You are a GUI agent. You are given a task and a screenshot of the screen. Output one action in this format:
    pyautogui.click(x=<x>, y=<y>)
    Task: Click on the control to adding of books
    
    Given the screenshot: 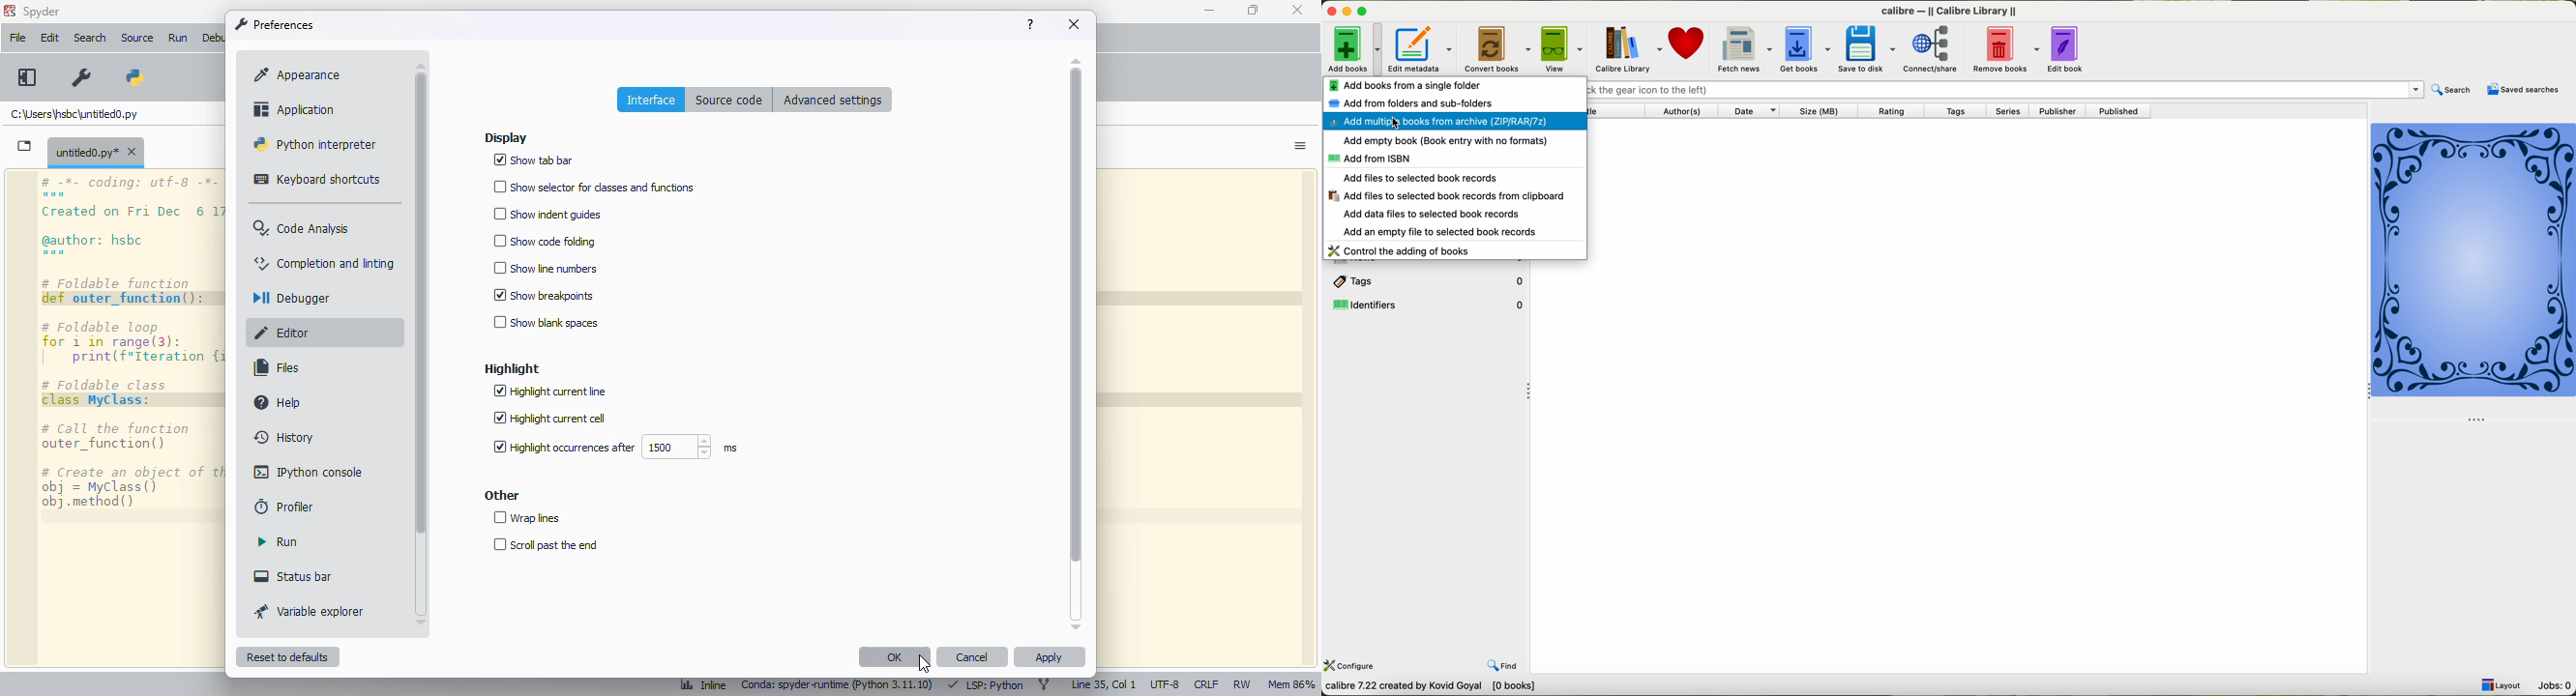 What is the action you would take?
    pyautogui.click(x=1401, y=251)
    